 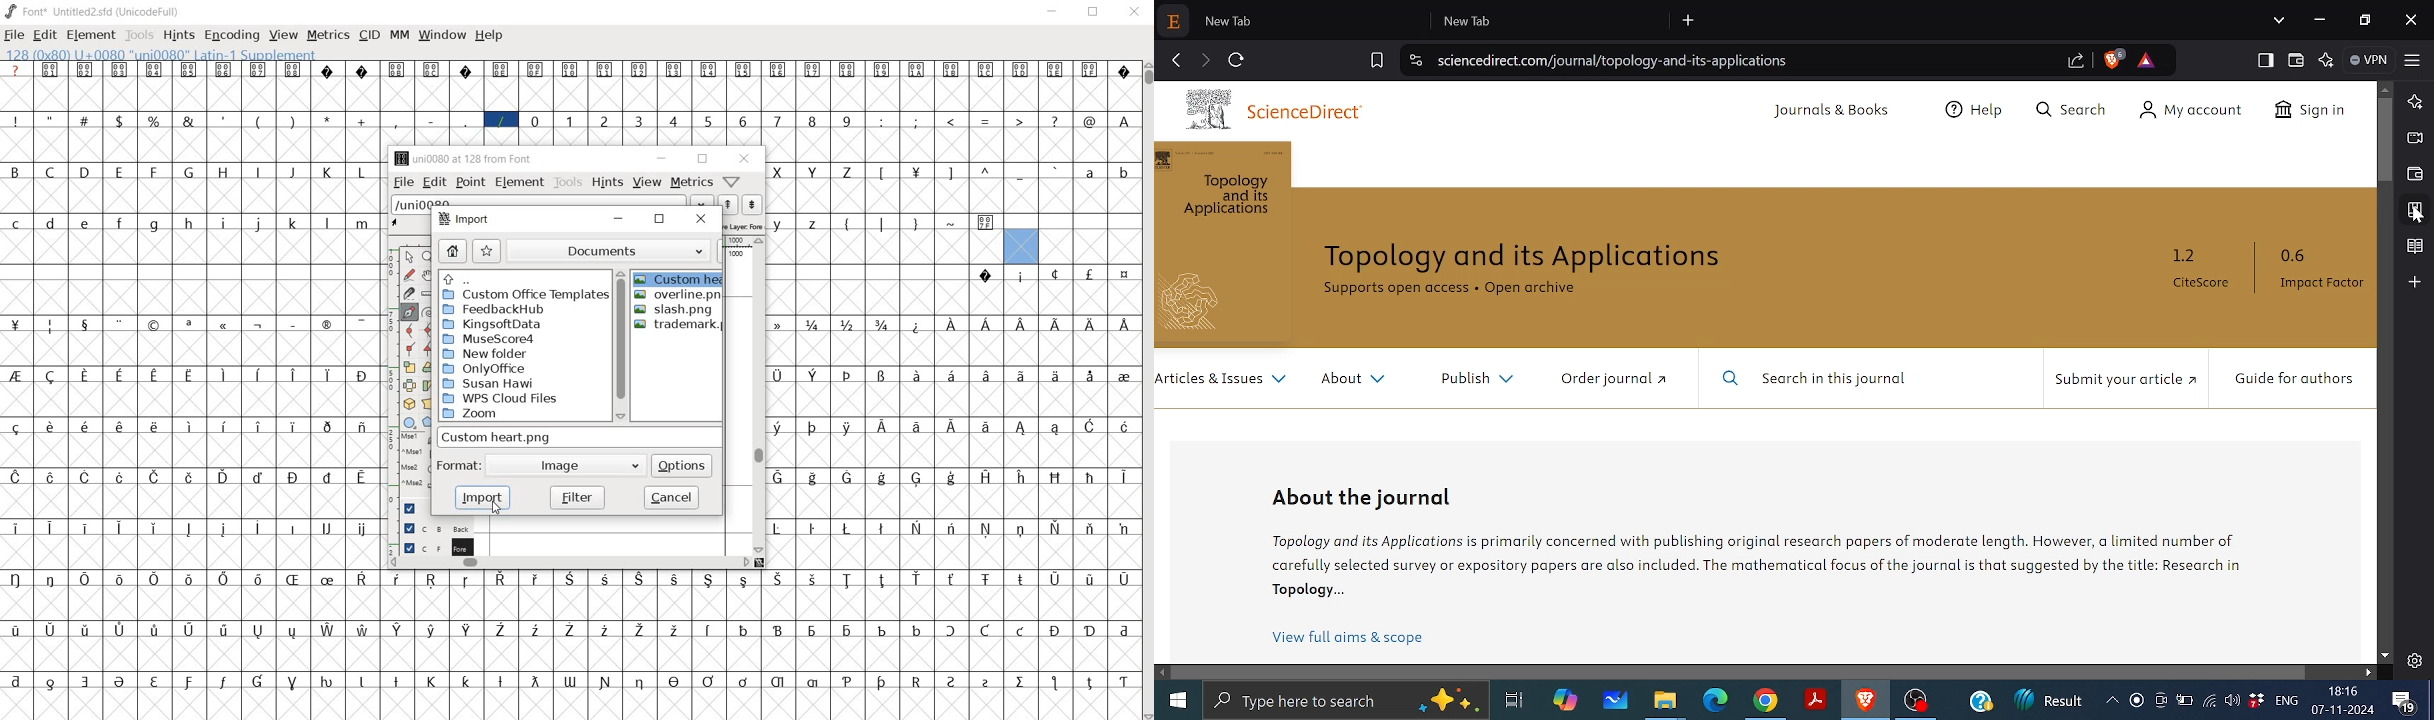 I want to click on glyph, so click(x=638, y=121).